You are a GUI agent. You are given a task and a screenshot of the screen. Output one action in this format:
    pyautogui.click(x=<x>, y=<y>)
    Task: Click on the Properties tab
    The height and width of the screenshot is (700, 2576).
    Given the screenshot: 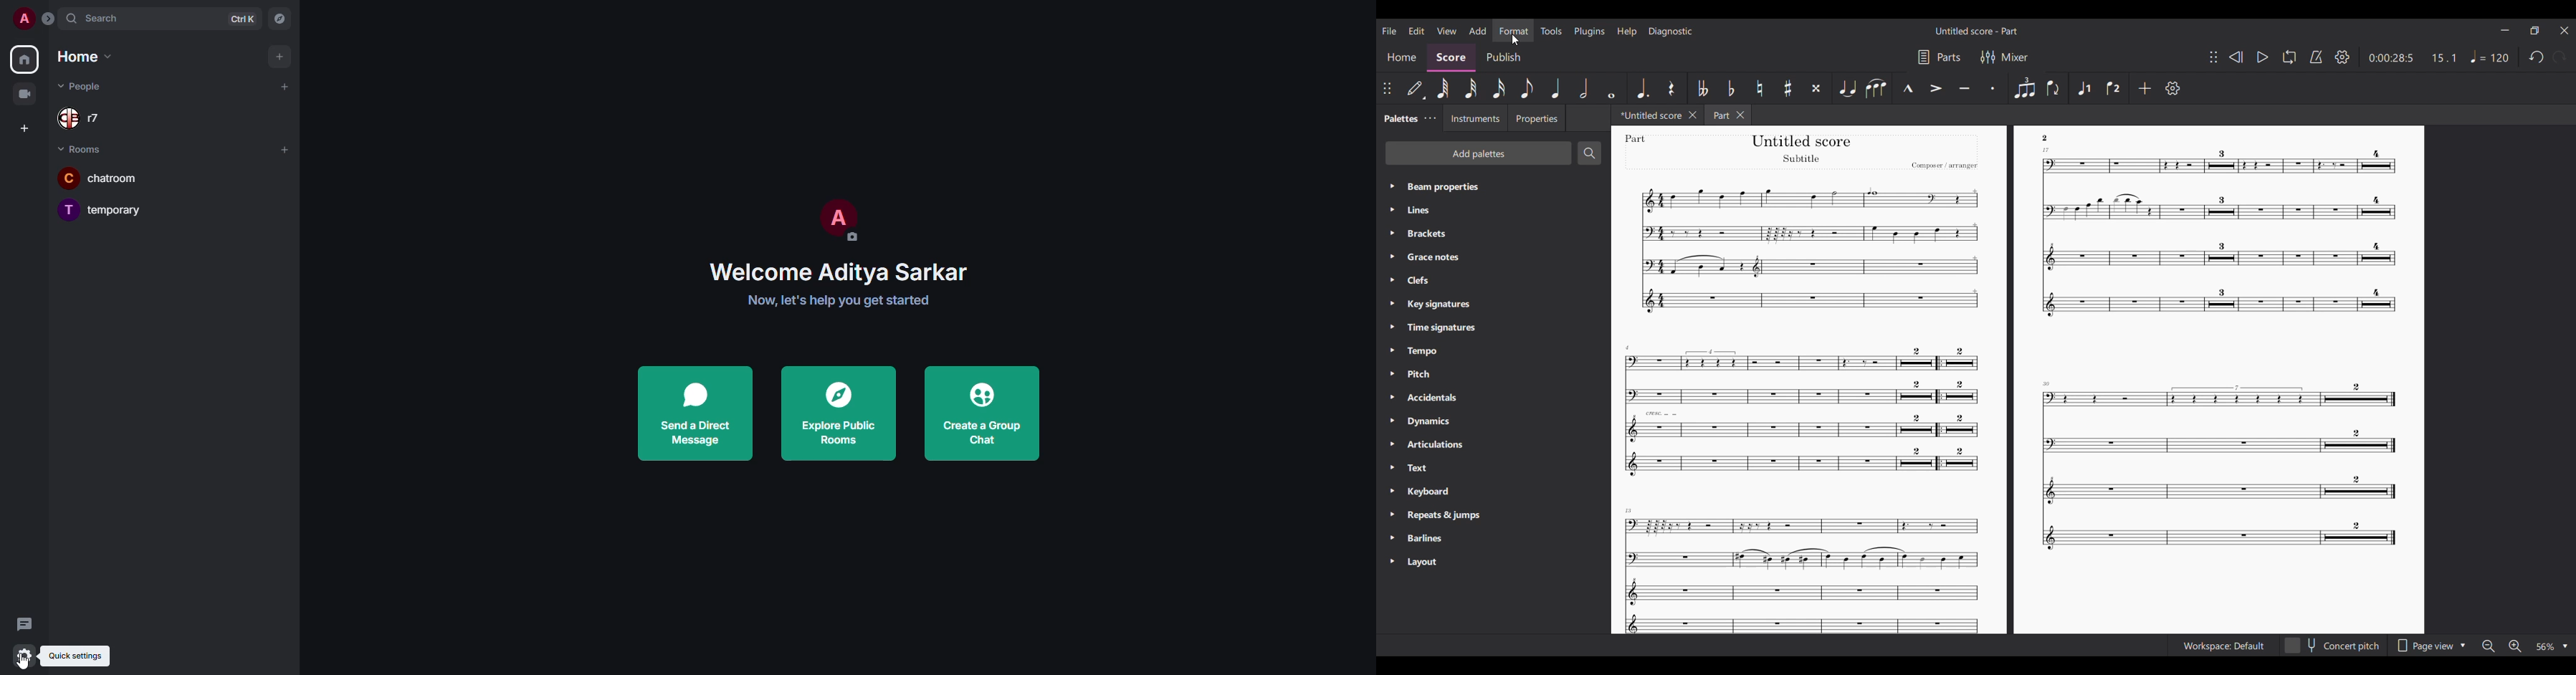 What is the action you would take?
    pyautogui.click(x=1538, y=118)
    